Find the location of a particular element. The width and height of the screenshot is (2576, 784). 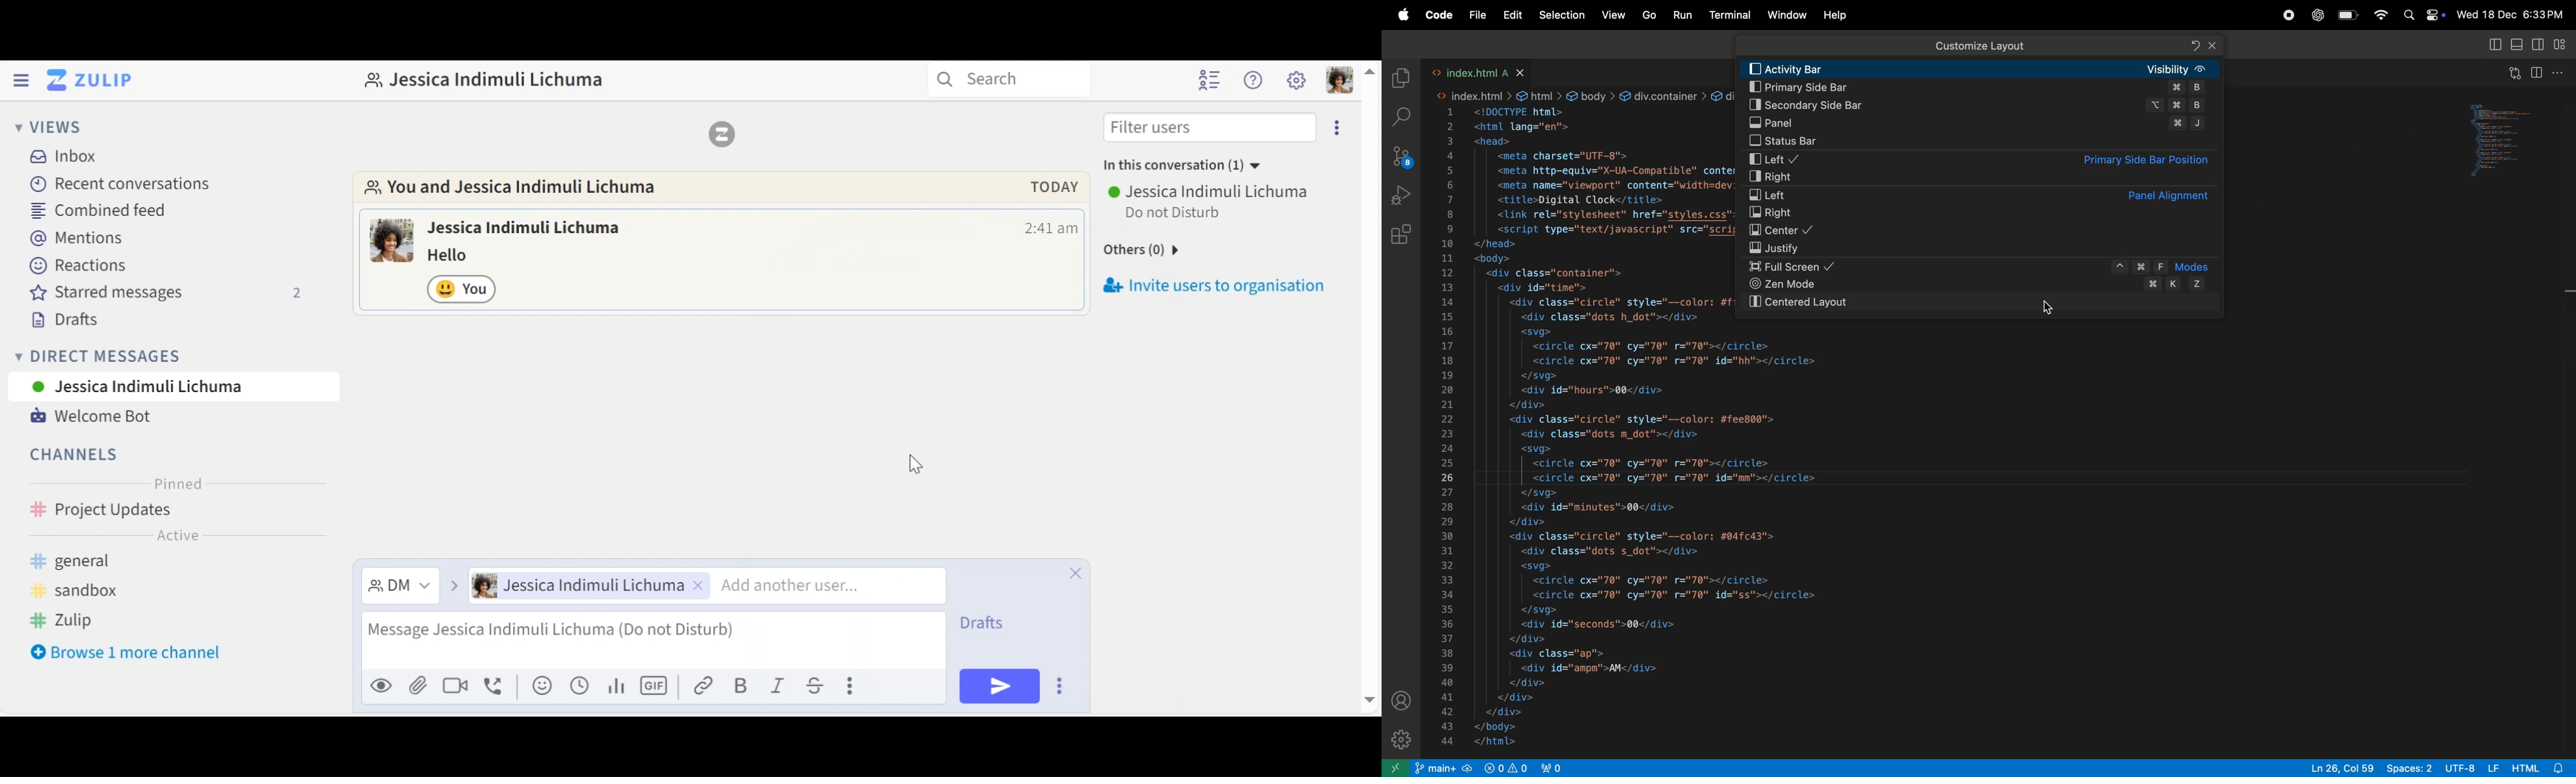

centered layout is located at coordinates (1983, 303).